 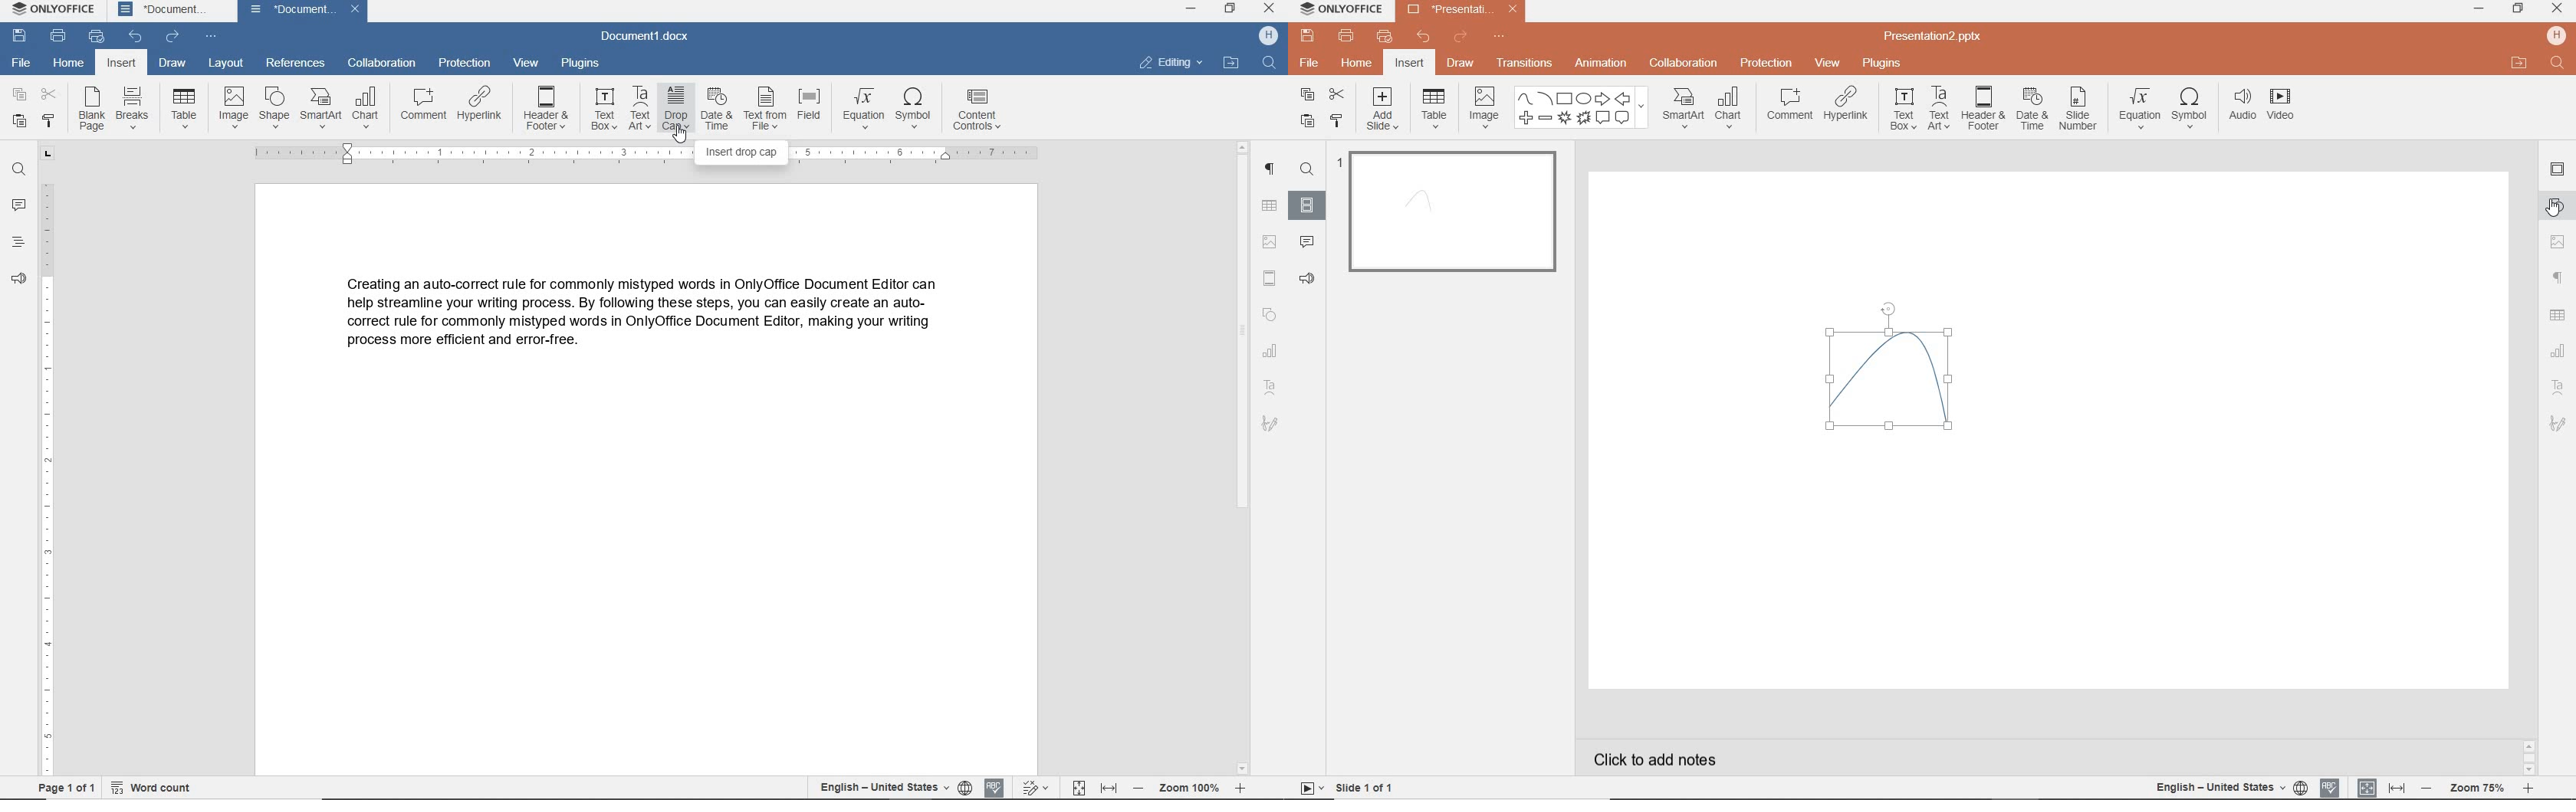 What do you see at coordinates (1383, 37) in the screenshot?
I see `QUICK PRINT` at bounding box center [1383, 37].